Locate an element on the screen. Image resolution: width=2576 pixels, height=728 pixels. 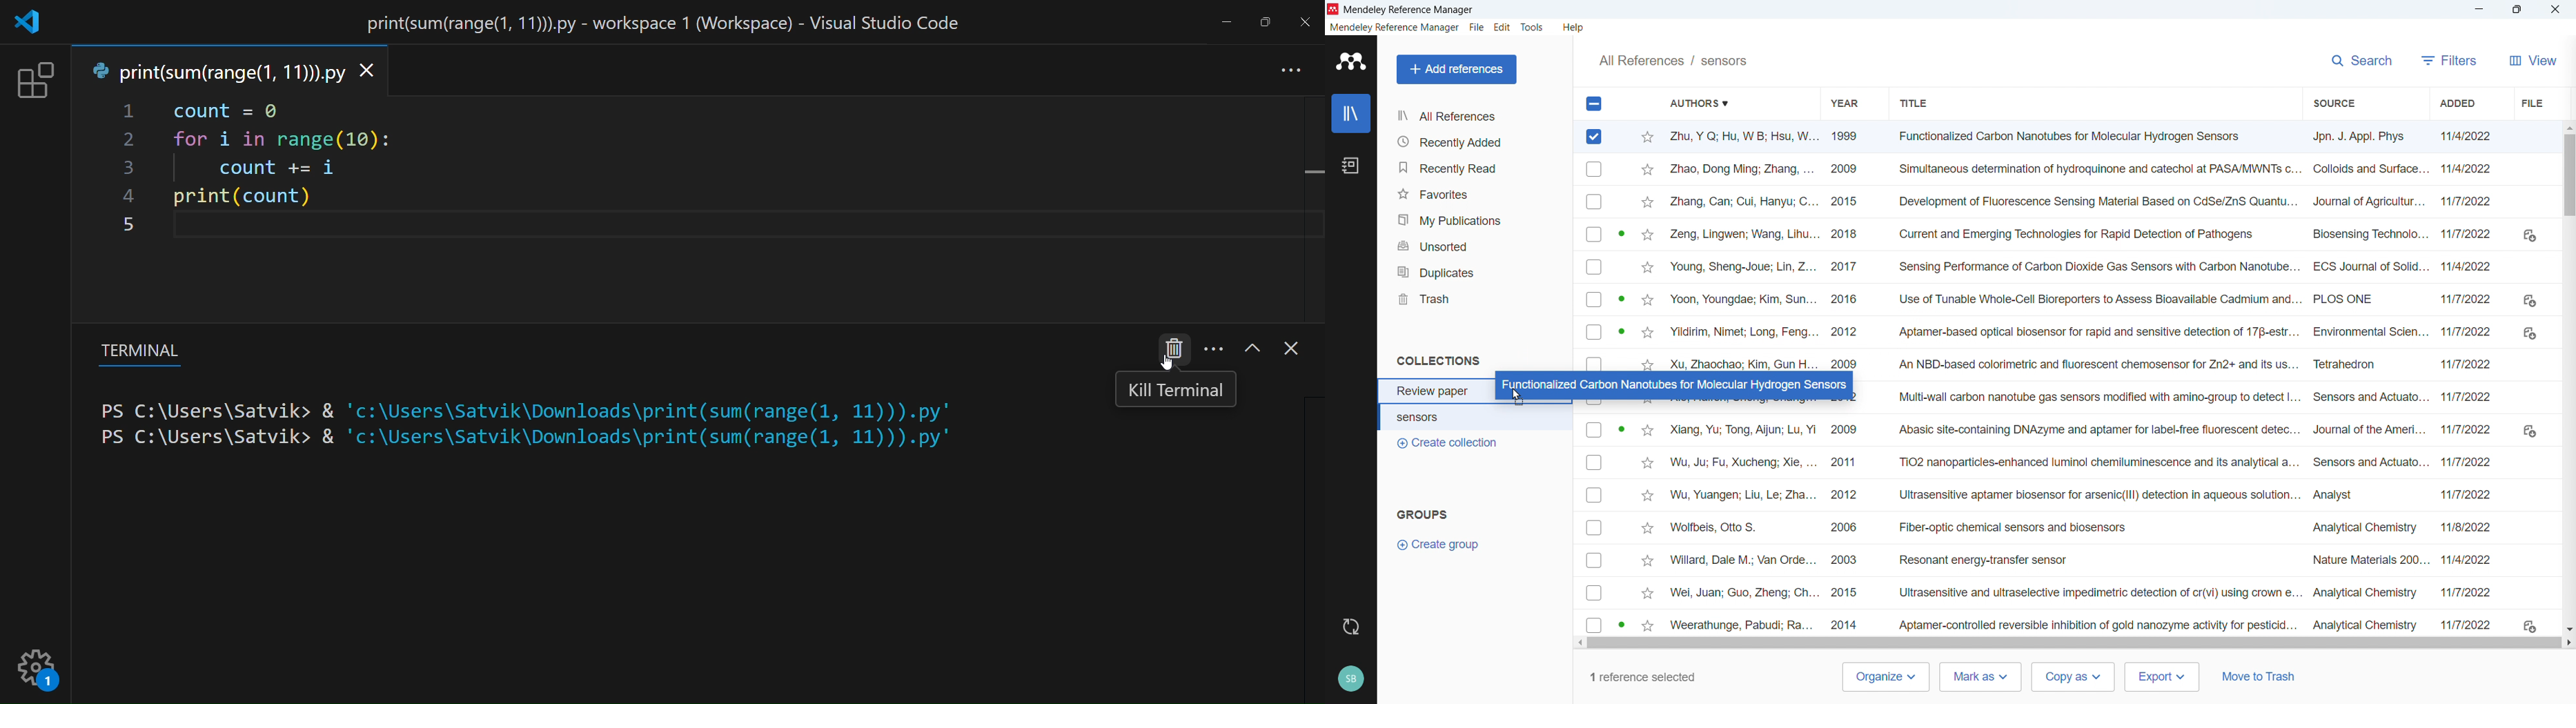
Edit  is located at coordinates (1502, 29).